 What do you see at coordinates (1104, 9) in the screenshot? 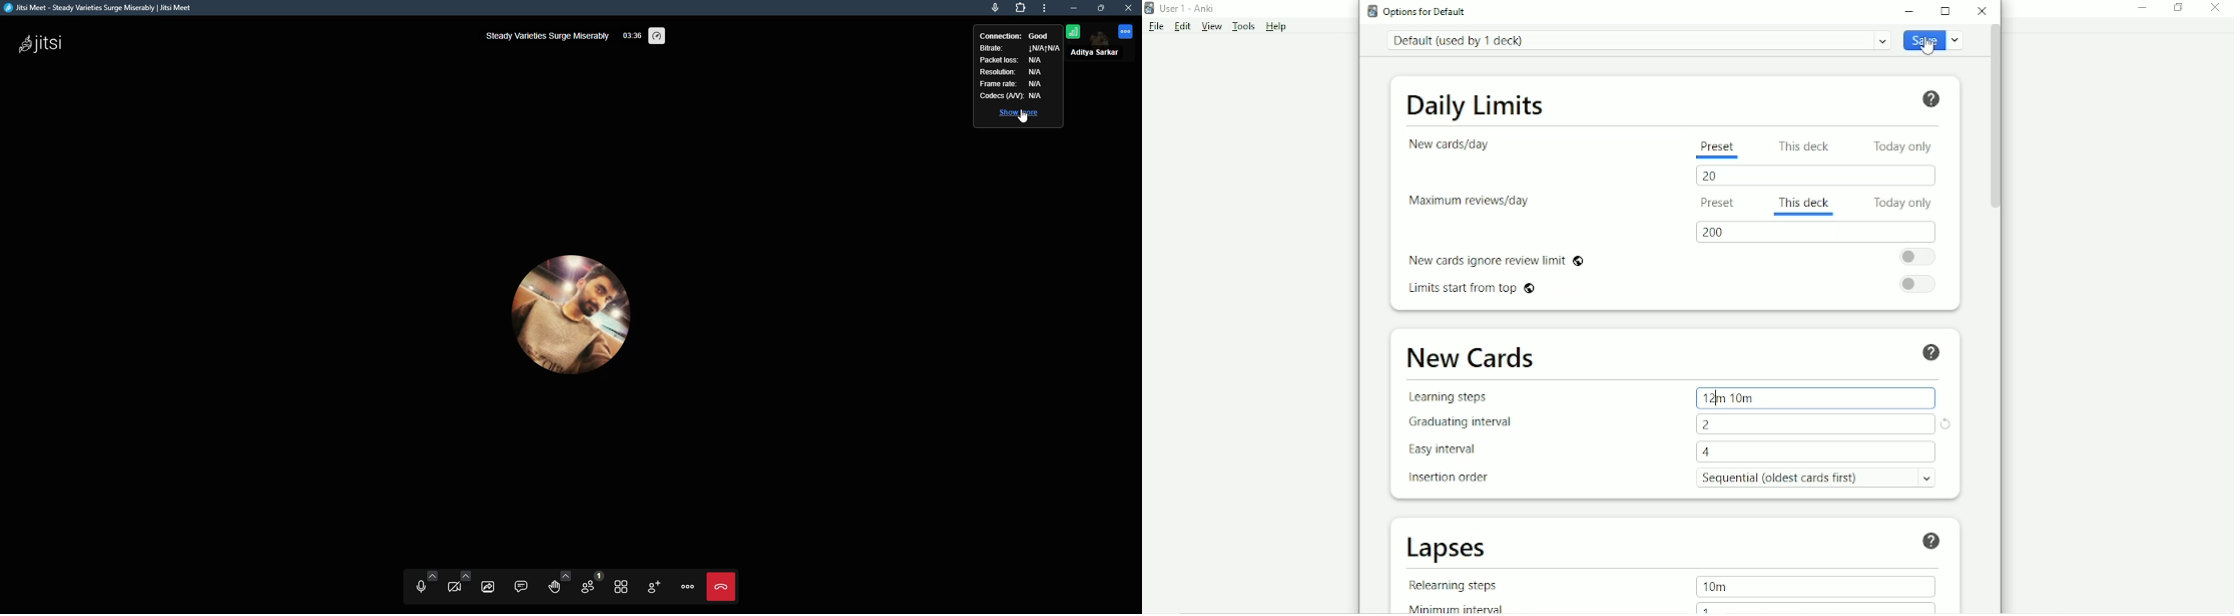
I see `maximize` at bounding box center [1104, 9].